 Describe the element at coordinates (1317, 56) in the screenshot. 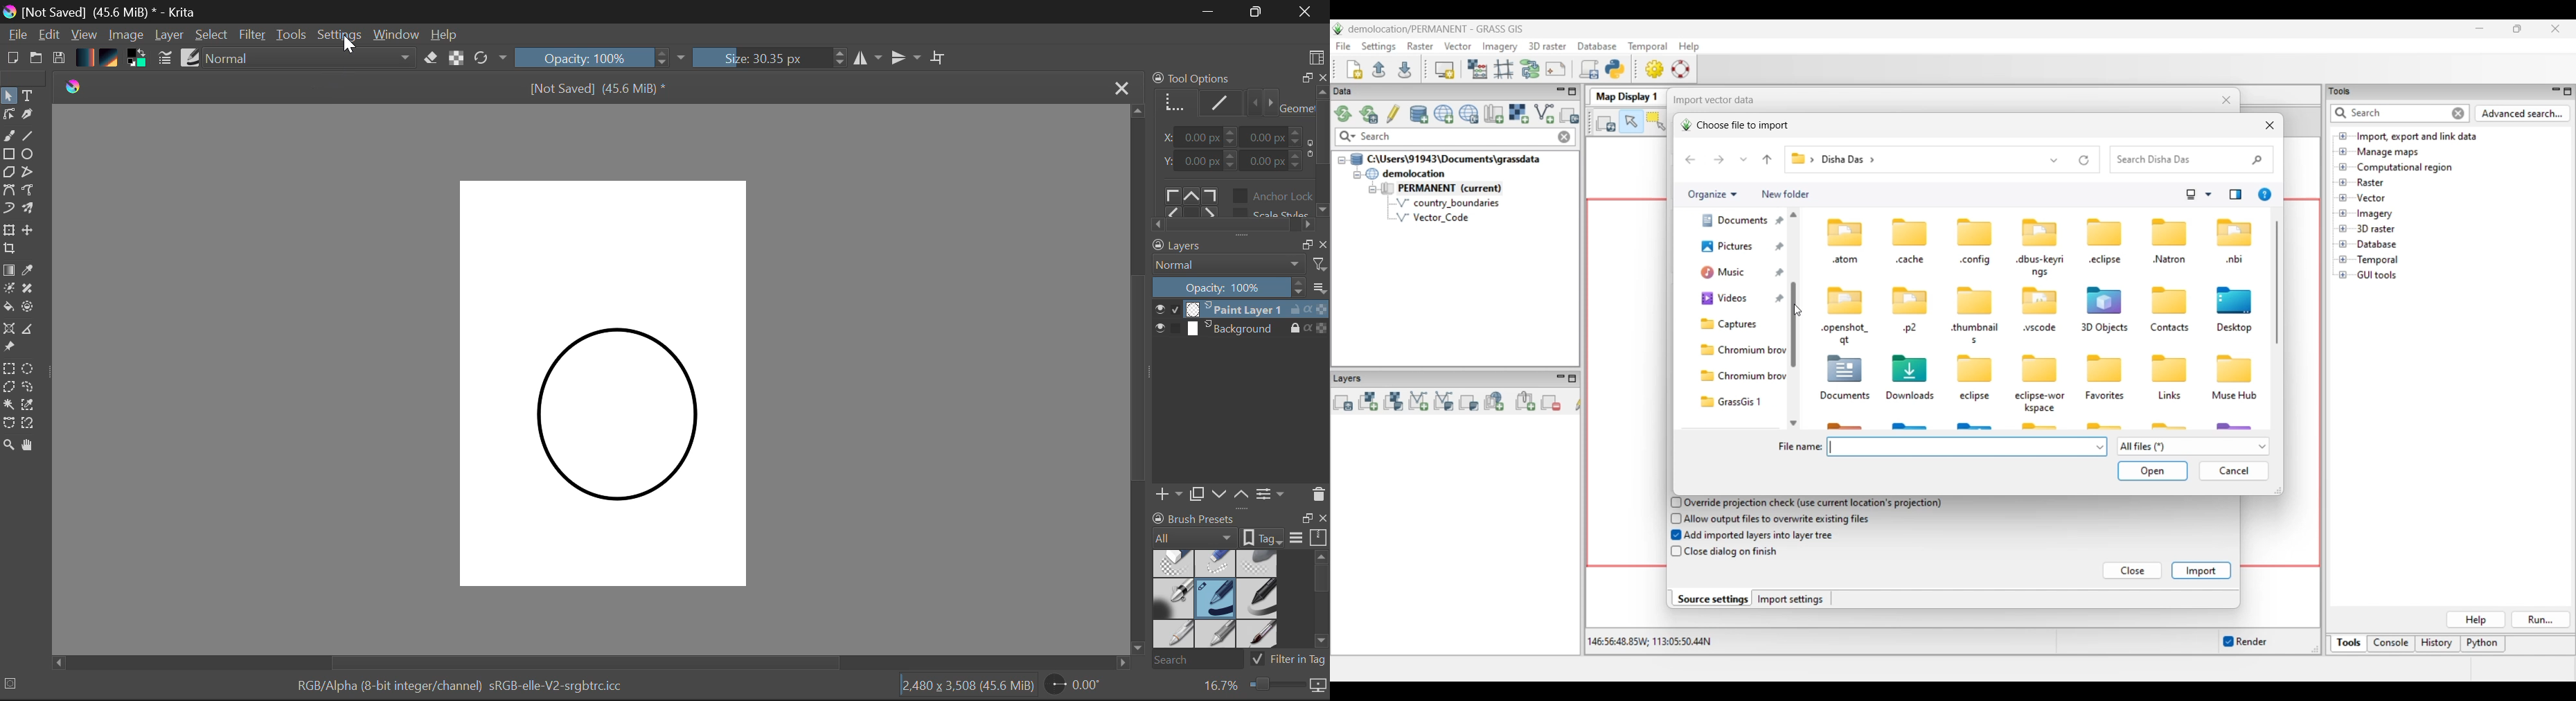

I see `Choose Workspace` at that location.